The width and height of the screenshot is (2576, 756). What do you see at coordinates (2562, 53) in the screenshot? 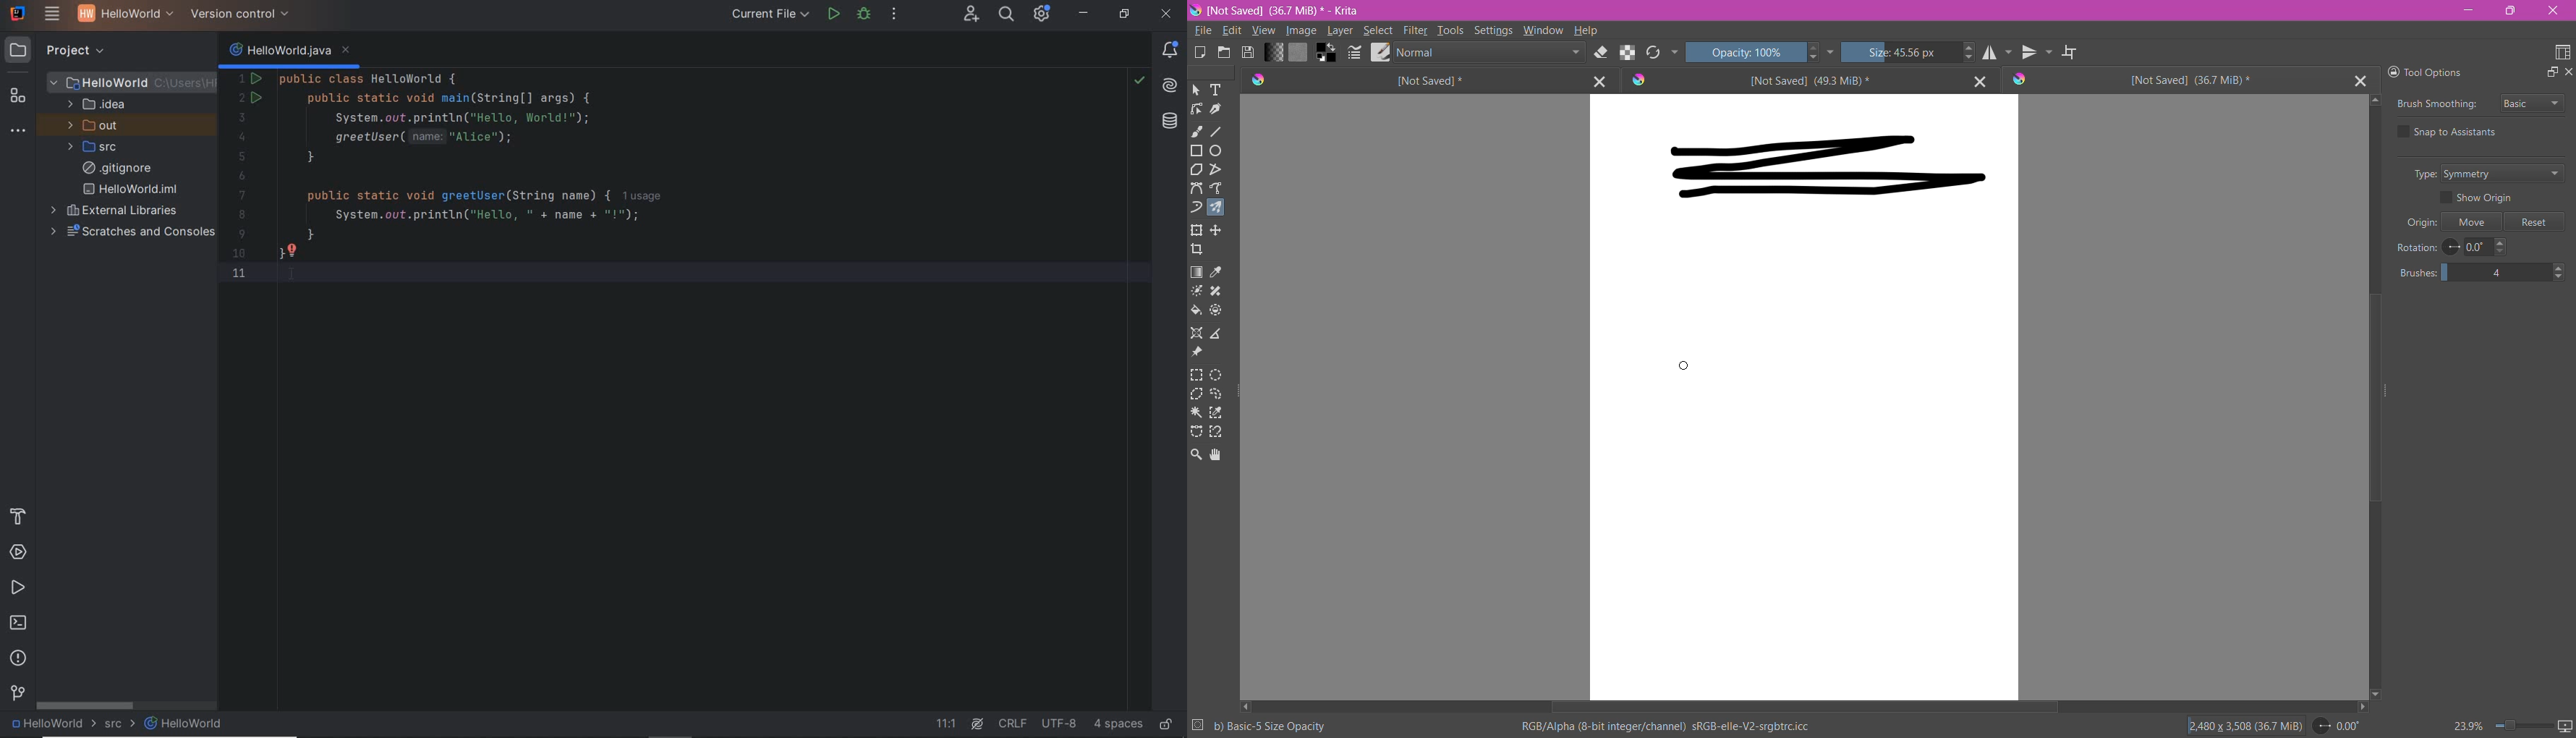
I see `Choose Workspace` at bounding box center [2562, 53].